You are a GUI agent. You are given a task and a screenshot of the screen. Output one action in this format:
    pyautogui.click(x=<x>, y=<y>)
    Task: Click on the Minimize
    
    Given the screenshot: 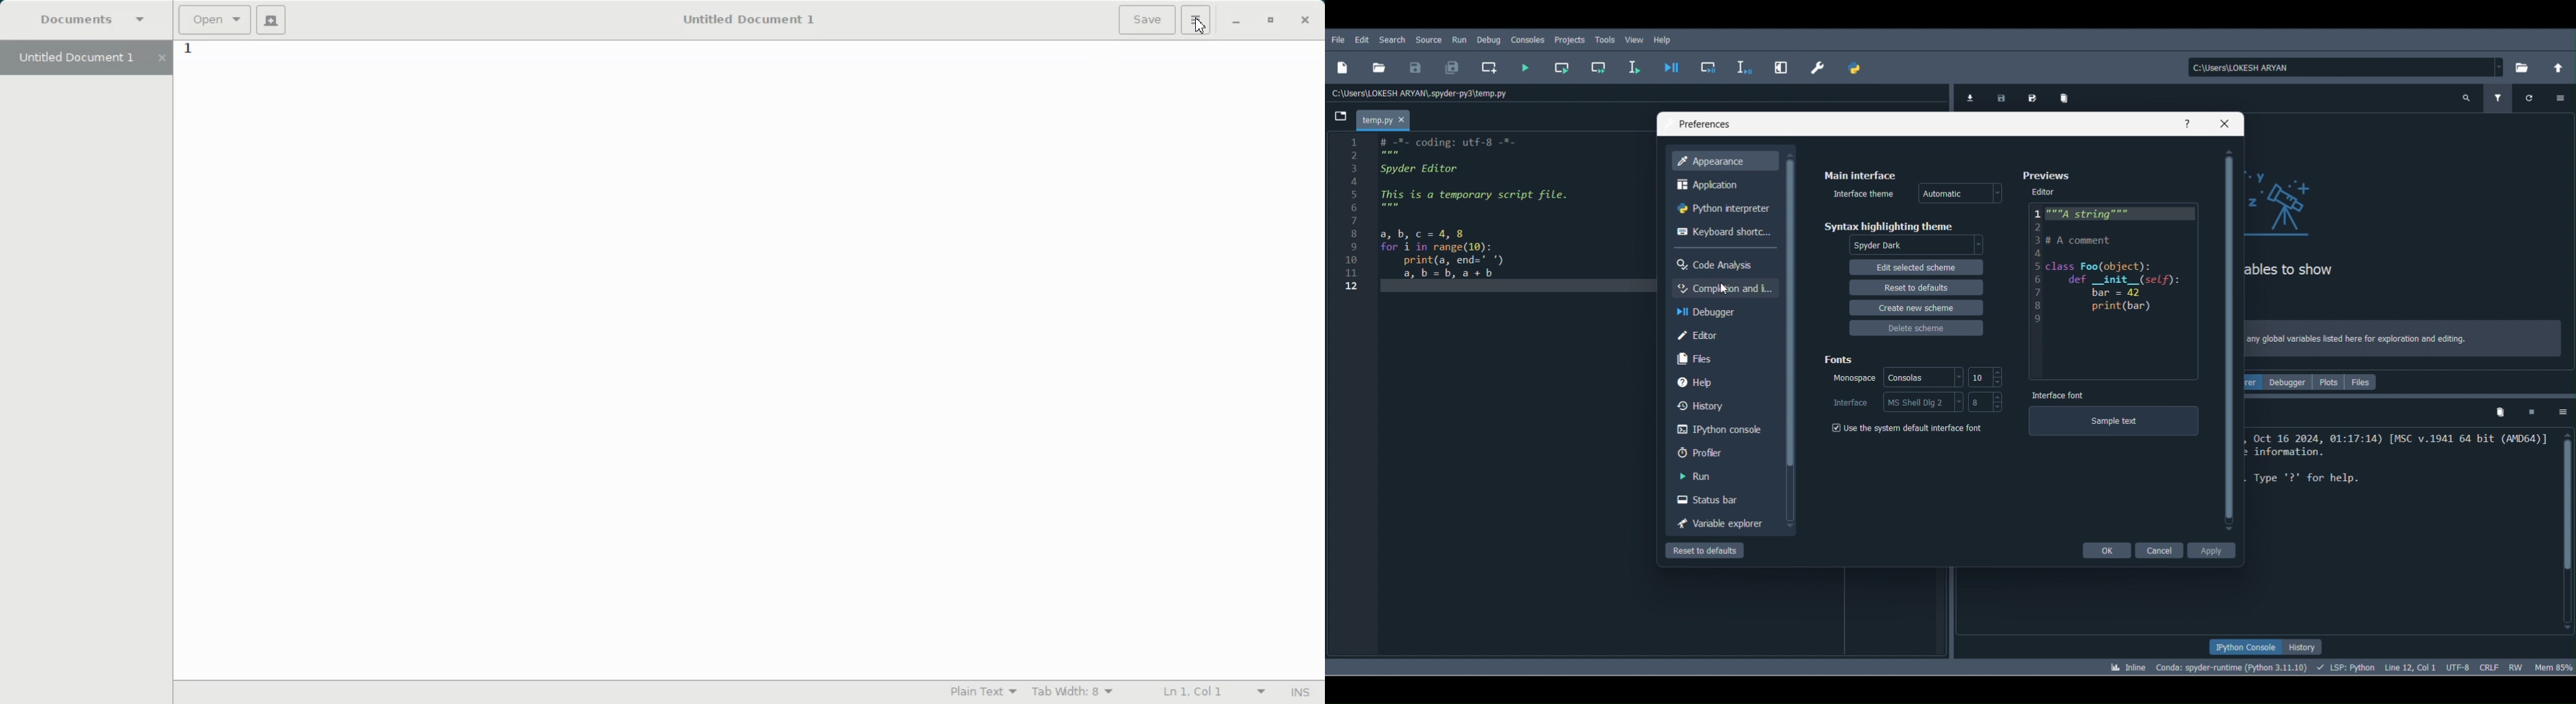 What is the action you would take?
    pyautogui.click(x=1237, y=21)
    